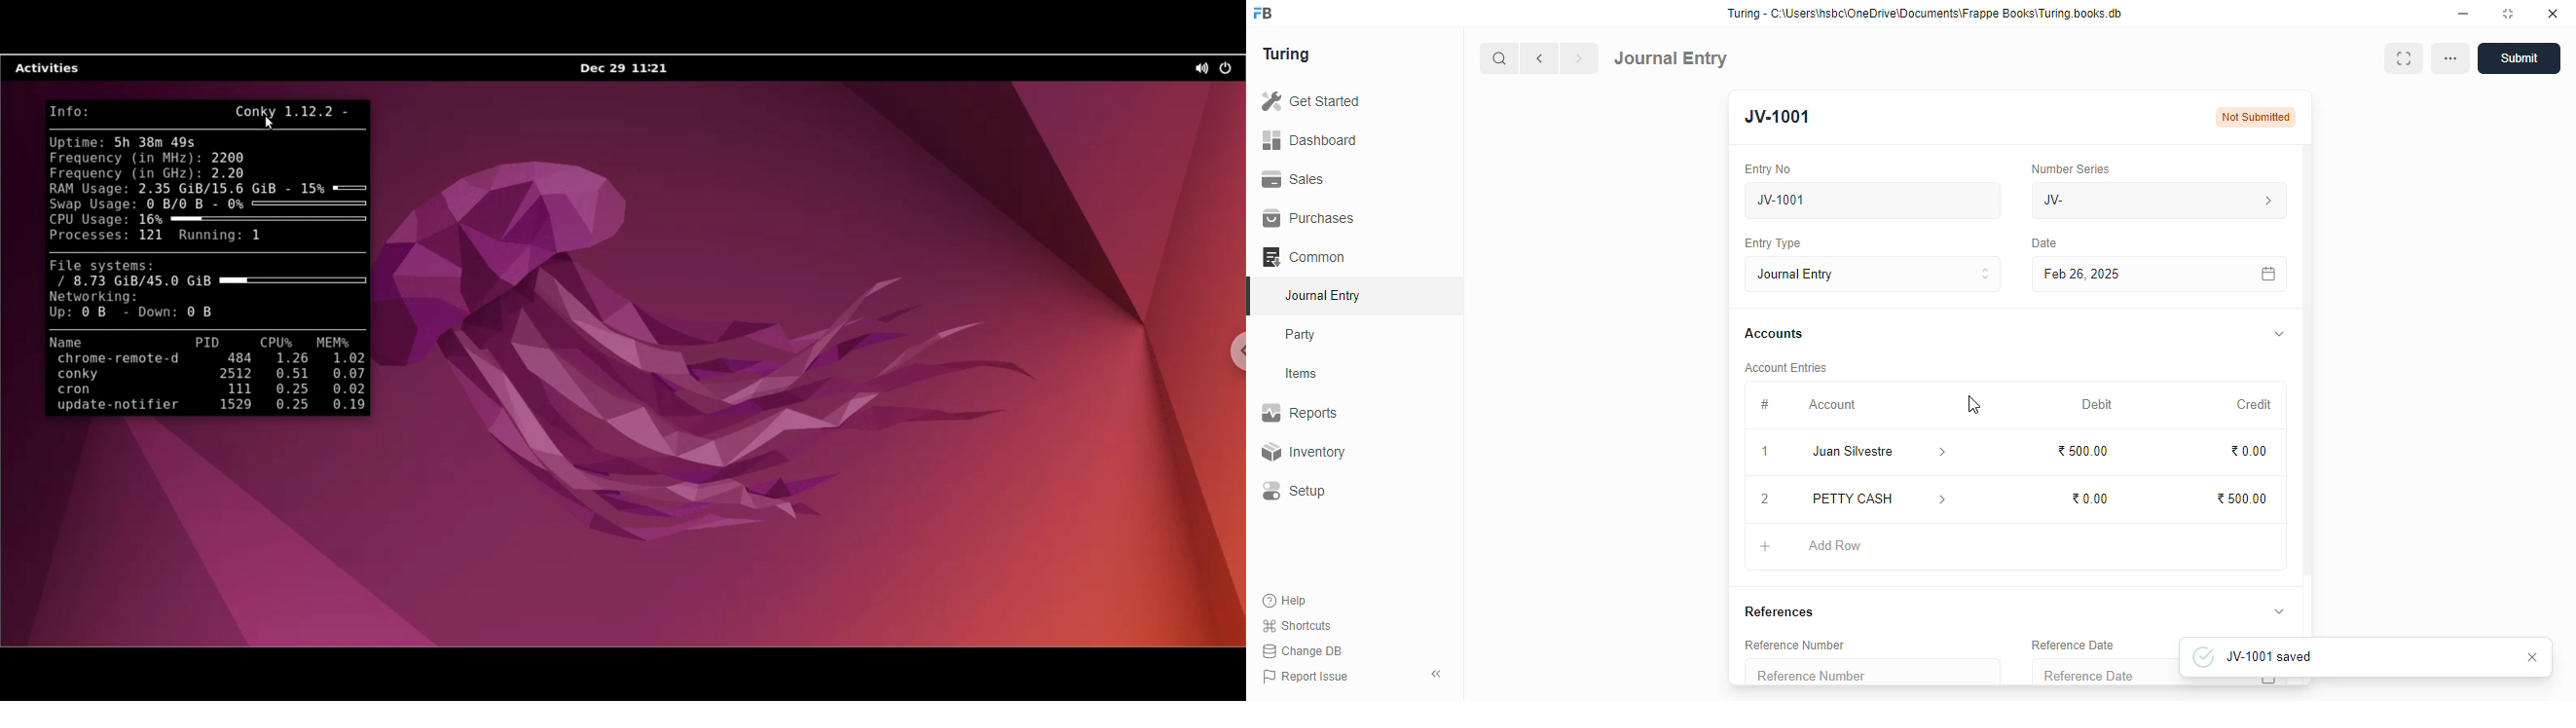  What do you see at coordinates (1322, 295) in the screenshot?
I see `journal entry` at bounding box center [1322, 295].